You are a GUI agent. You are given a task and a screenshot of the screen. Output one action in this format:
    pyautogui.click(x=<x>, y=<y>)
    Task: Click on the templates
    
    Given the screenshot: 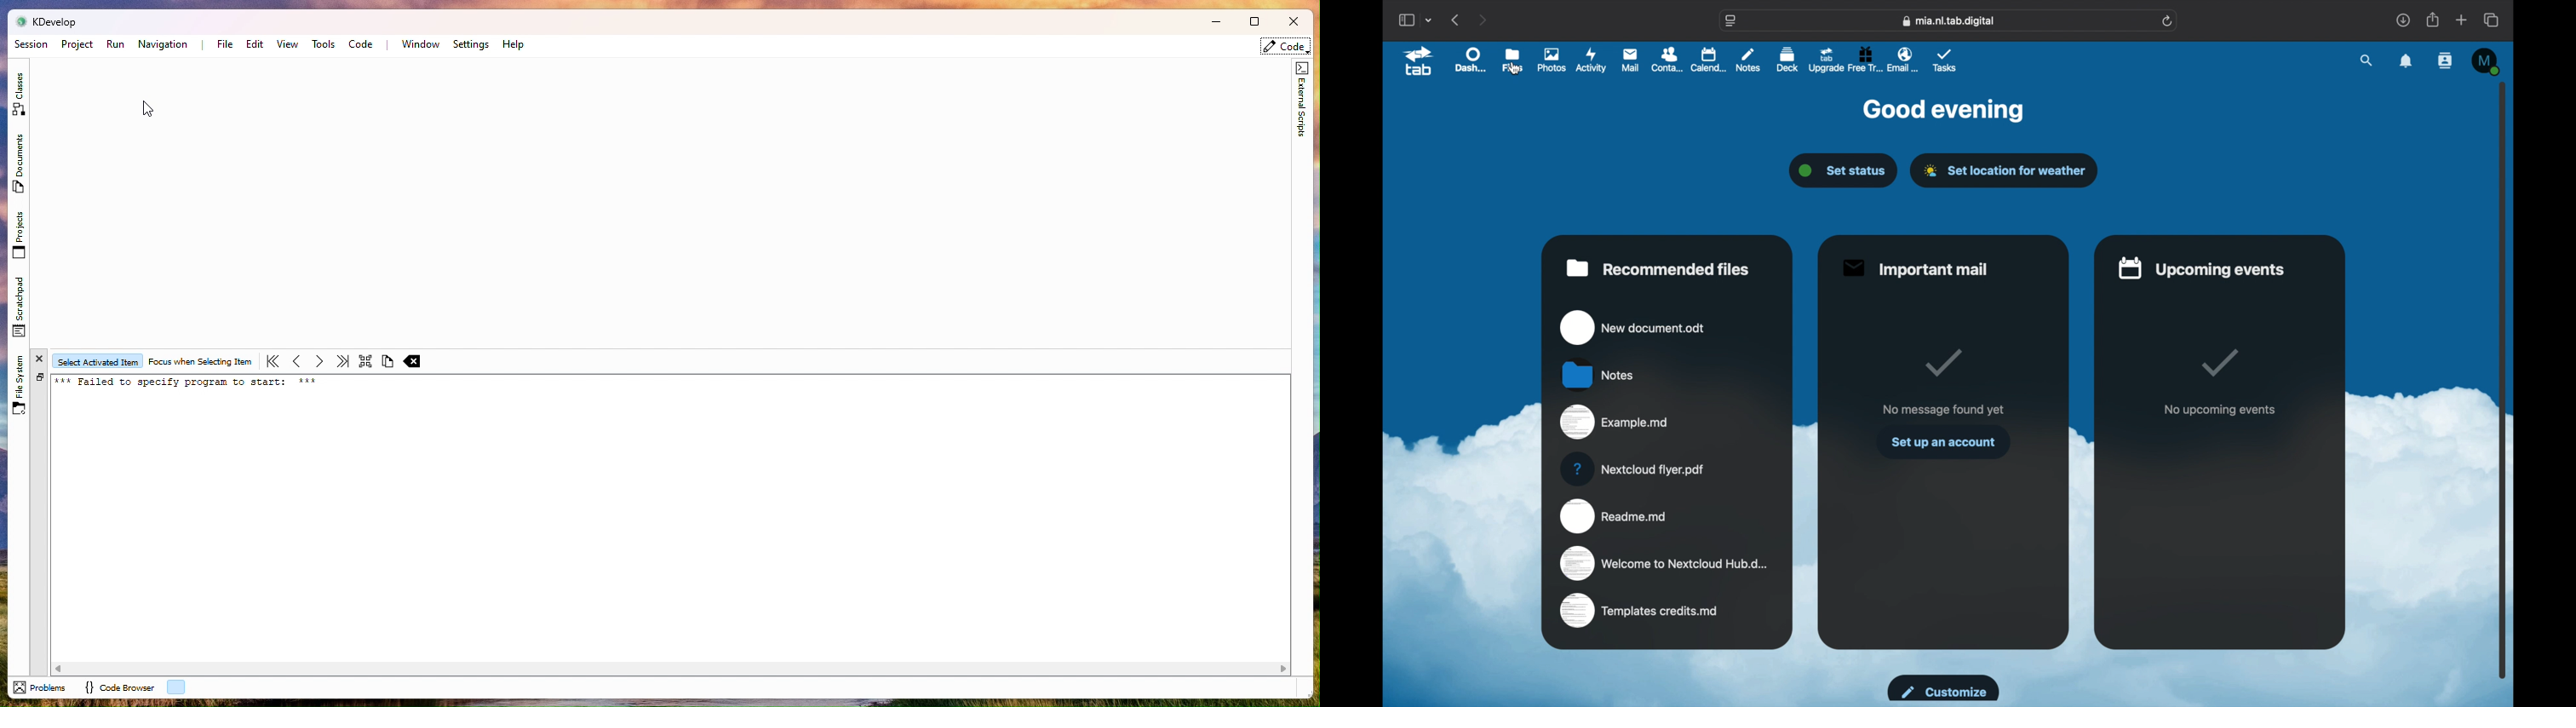 What is the action you would take?
    pyautogui.click(x=1641, y=611)
    